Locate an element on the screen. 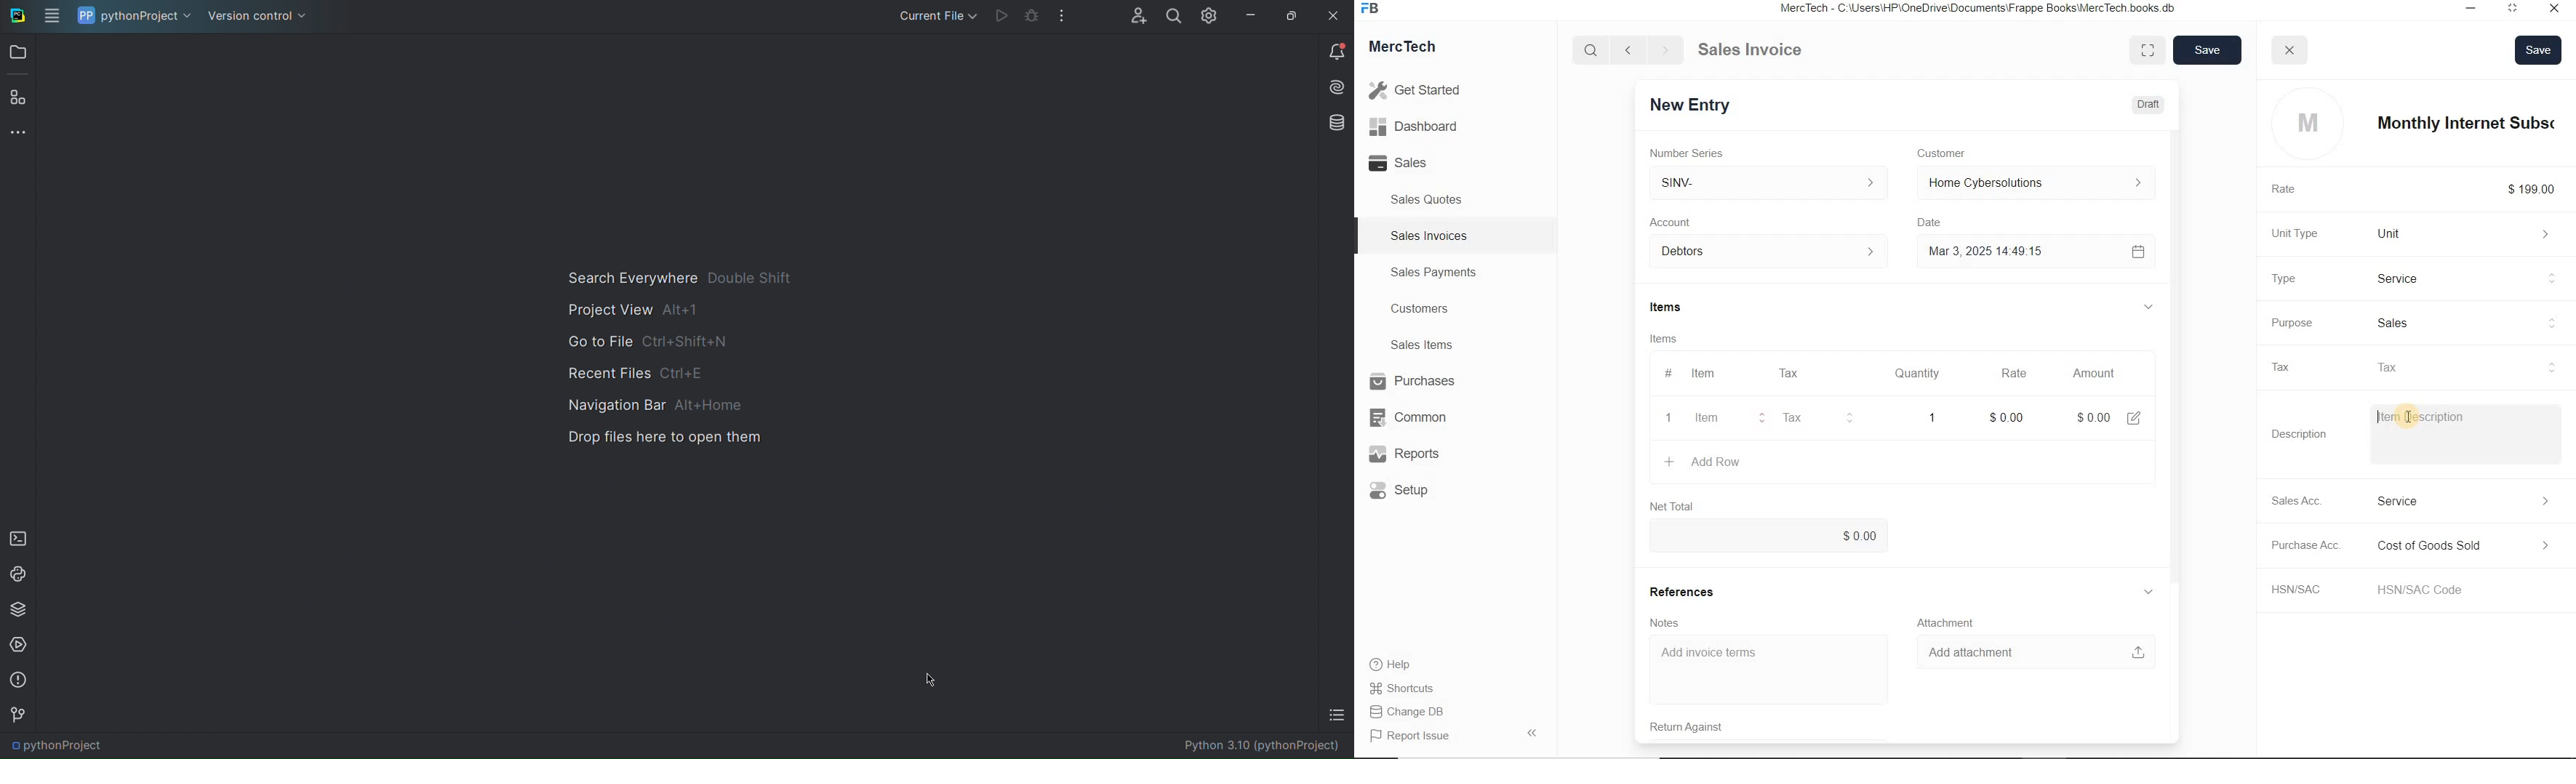 This screenshot has width=2576, height=784. Sales Acc. is located at coordinates (2292, 500).